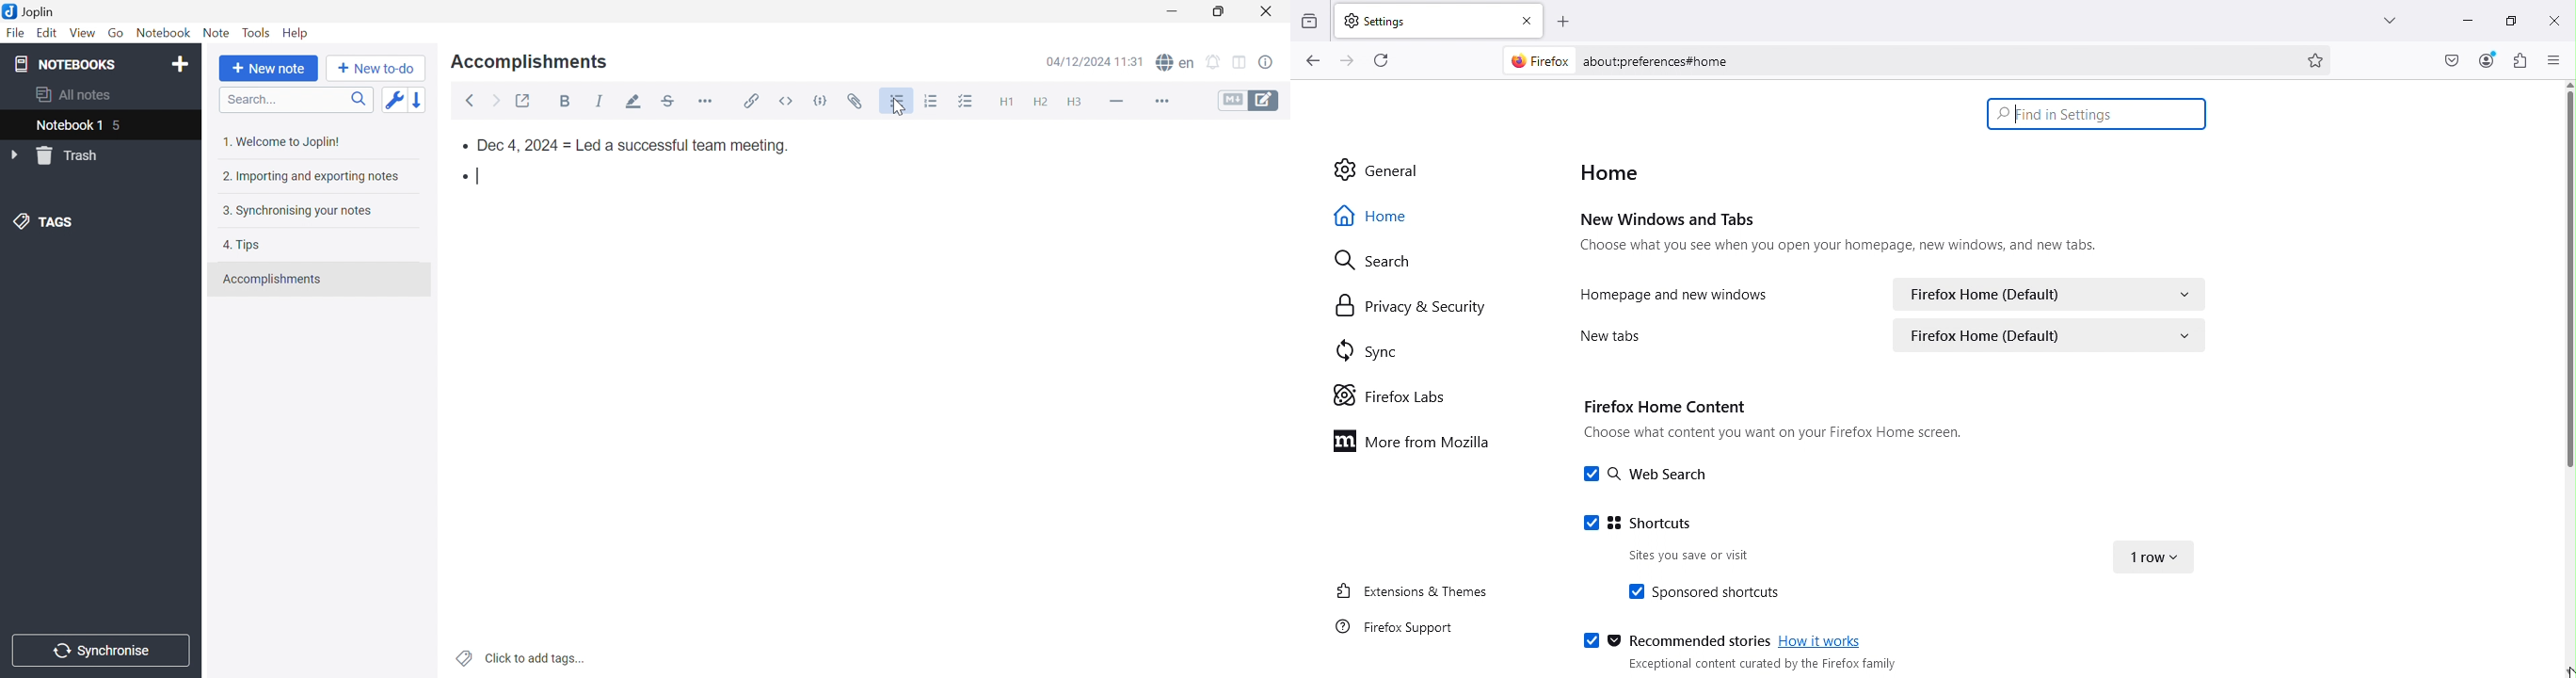  What do you see at coordinates (2568, 673) in the screenshot?
I see `cursor` at bounding box center [2568, 673].